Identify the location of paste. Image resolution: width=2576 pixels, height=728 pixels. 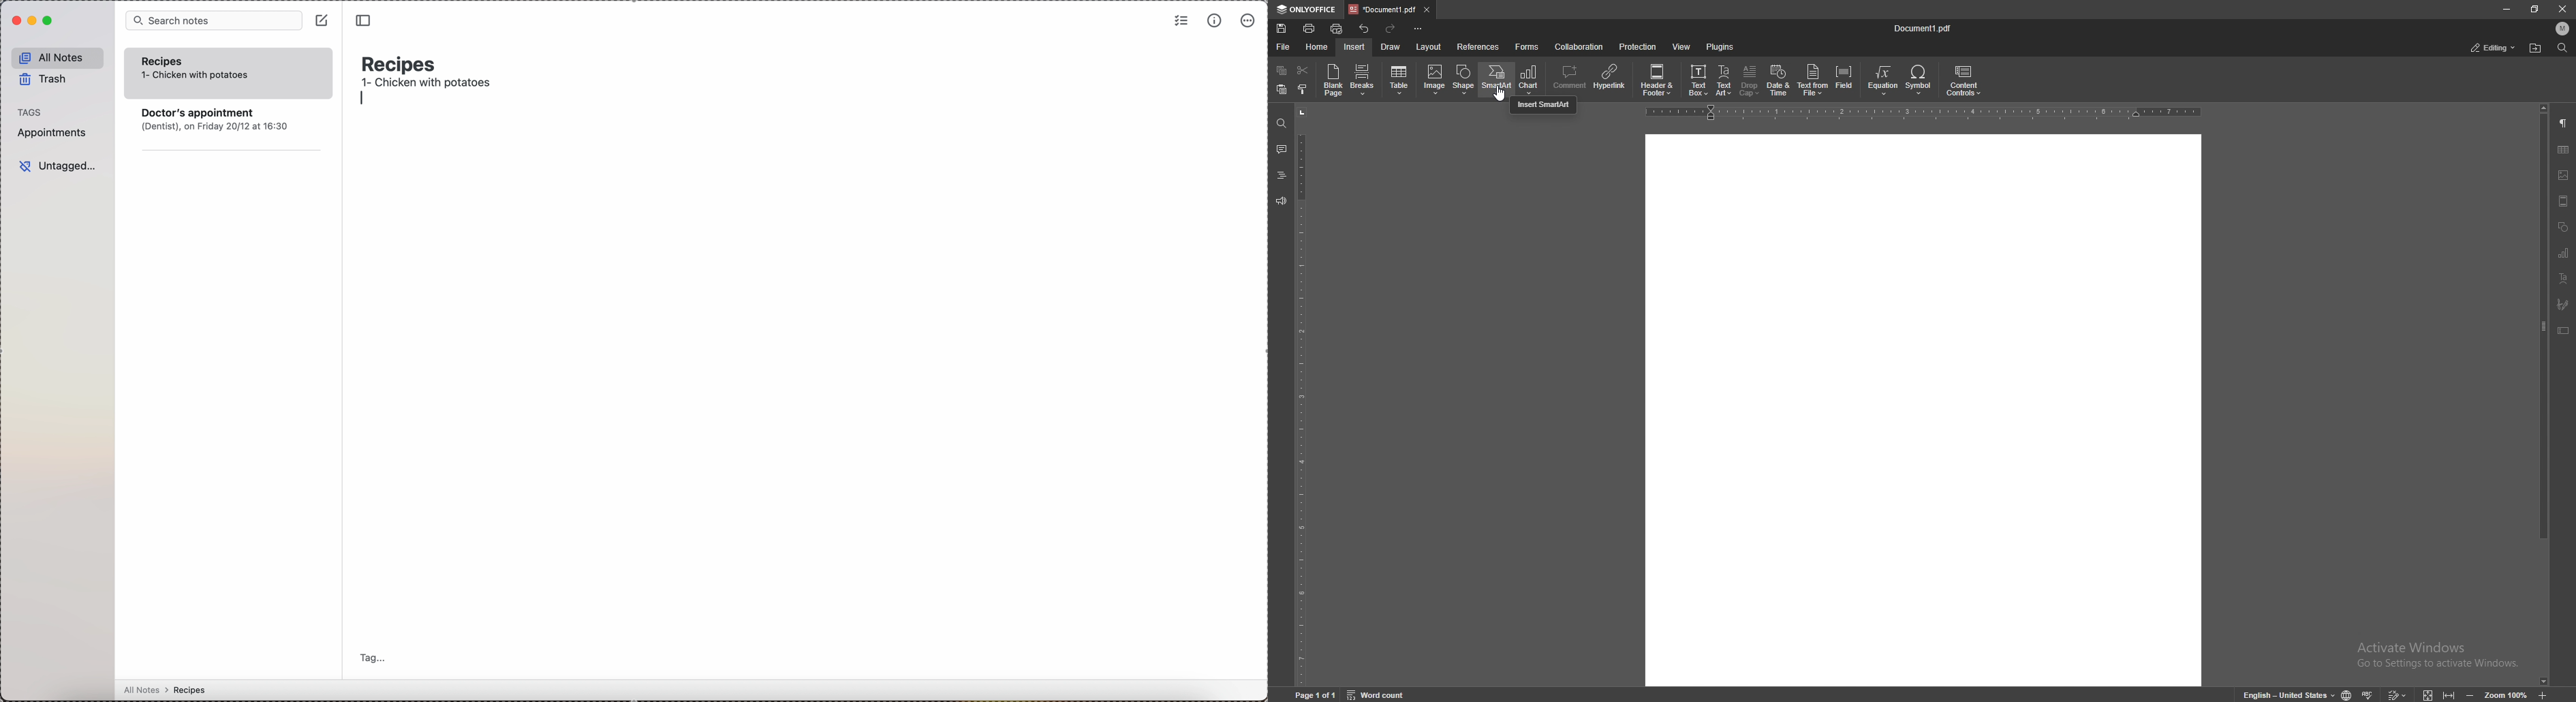
(1282, 89).